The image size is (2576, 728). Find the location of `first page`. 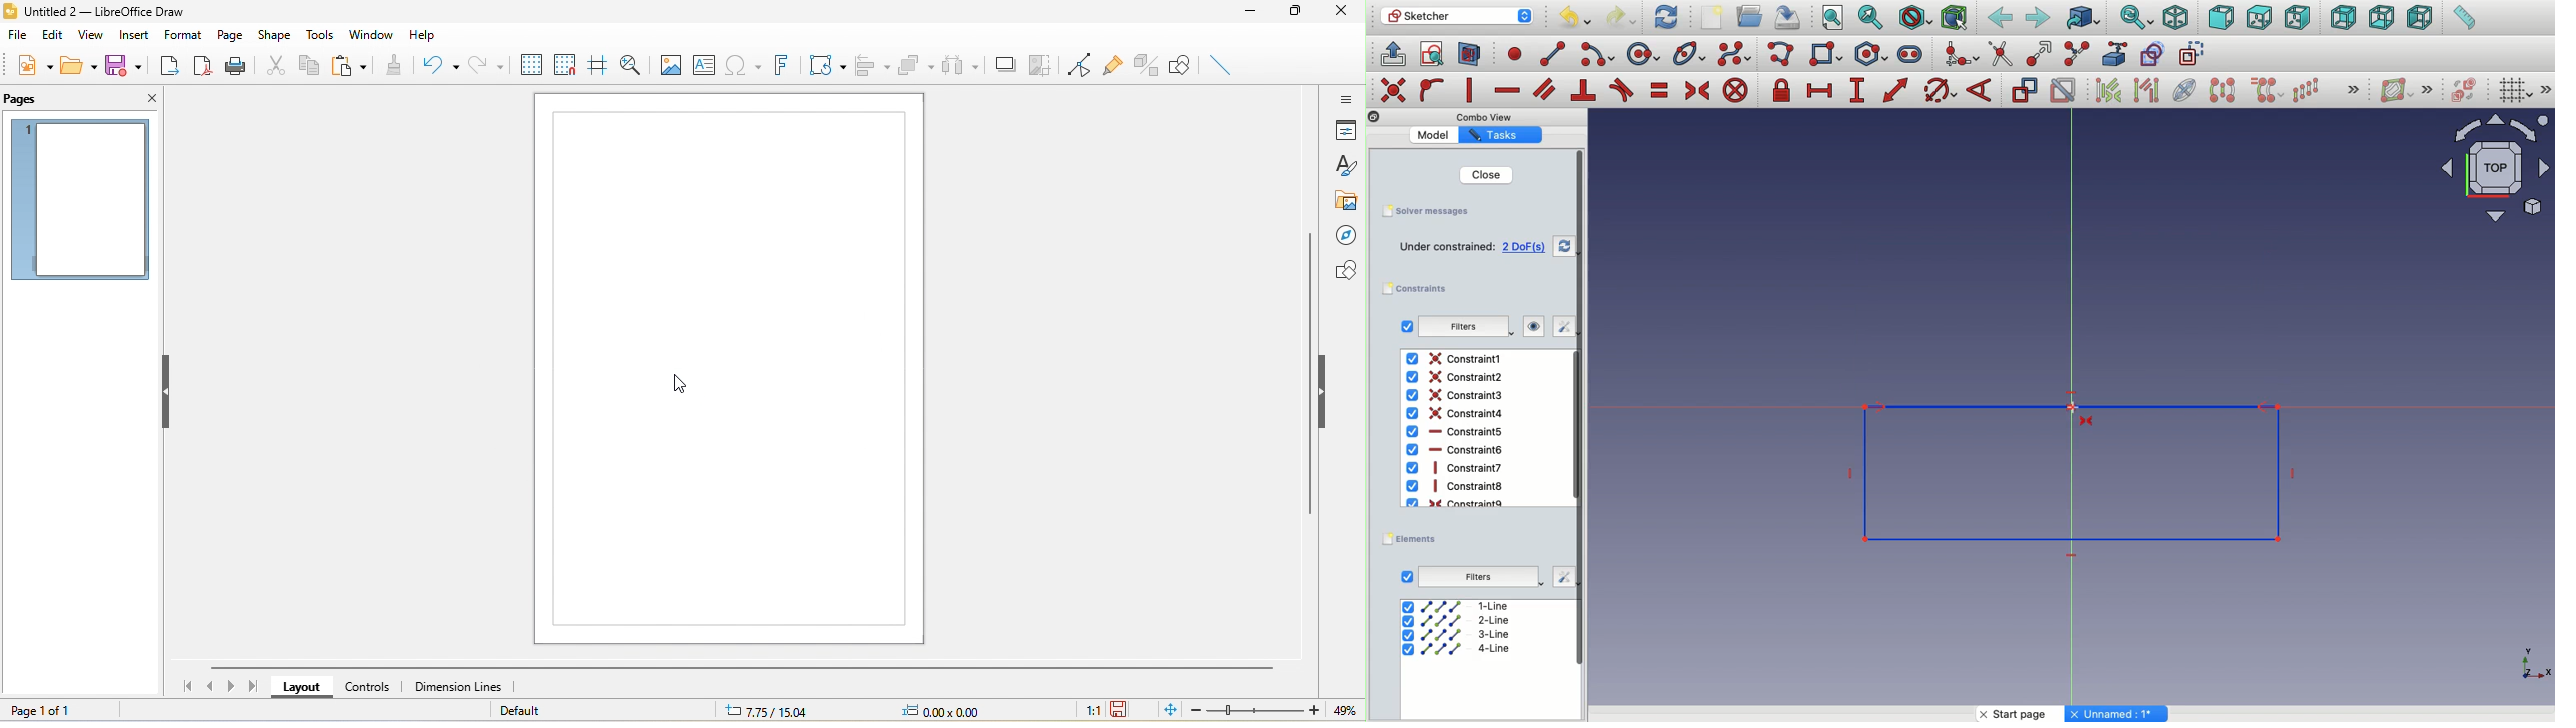

first page is located at coordinates (187, 688).